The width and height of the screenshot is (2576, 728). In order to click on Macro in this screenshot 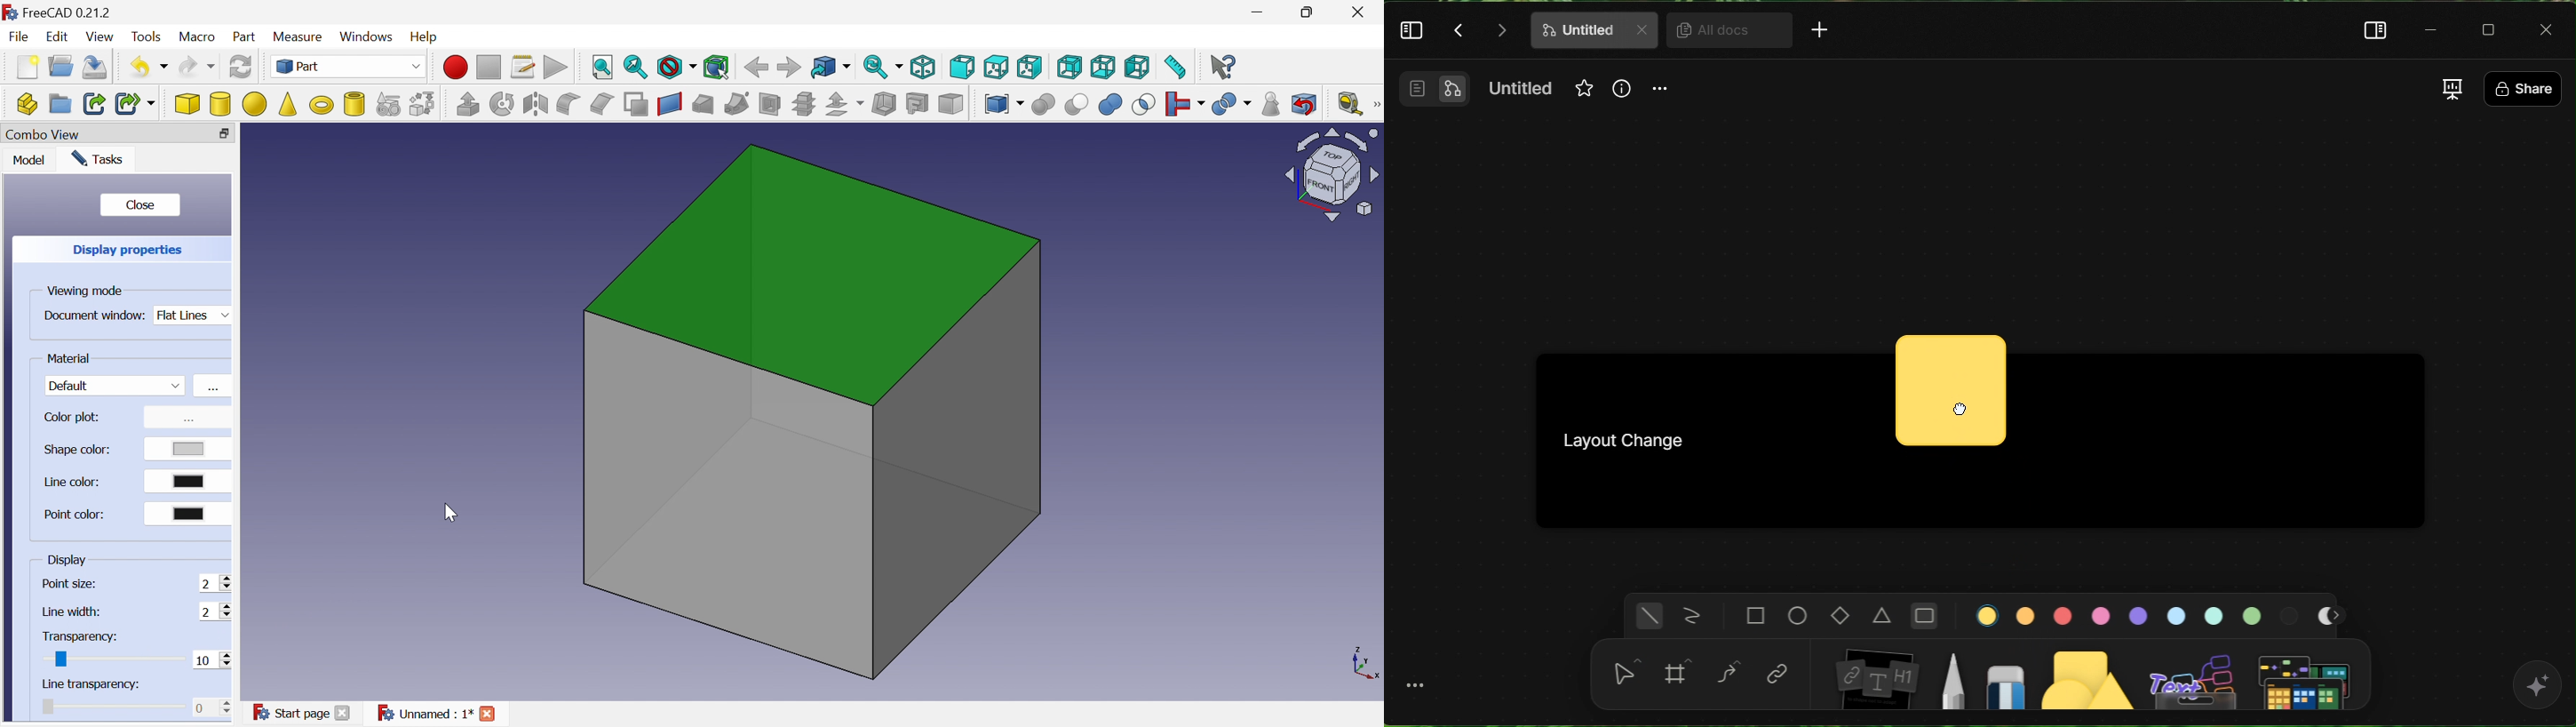, I will do `click(198, 37)`.